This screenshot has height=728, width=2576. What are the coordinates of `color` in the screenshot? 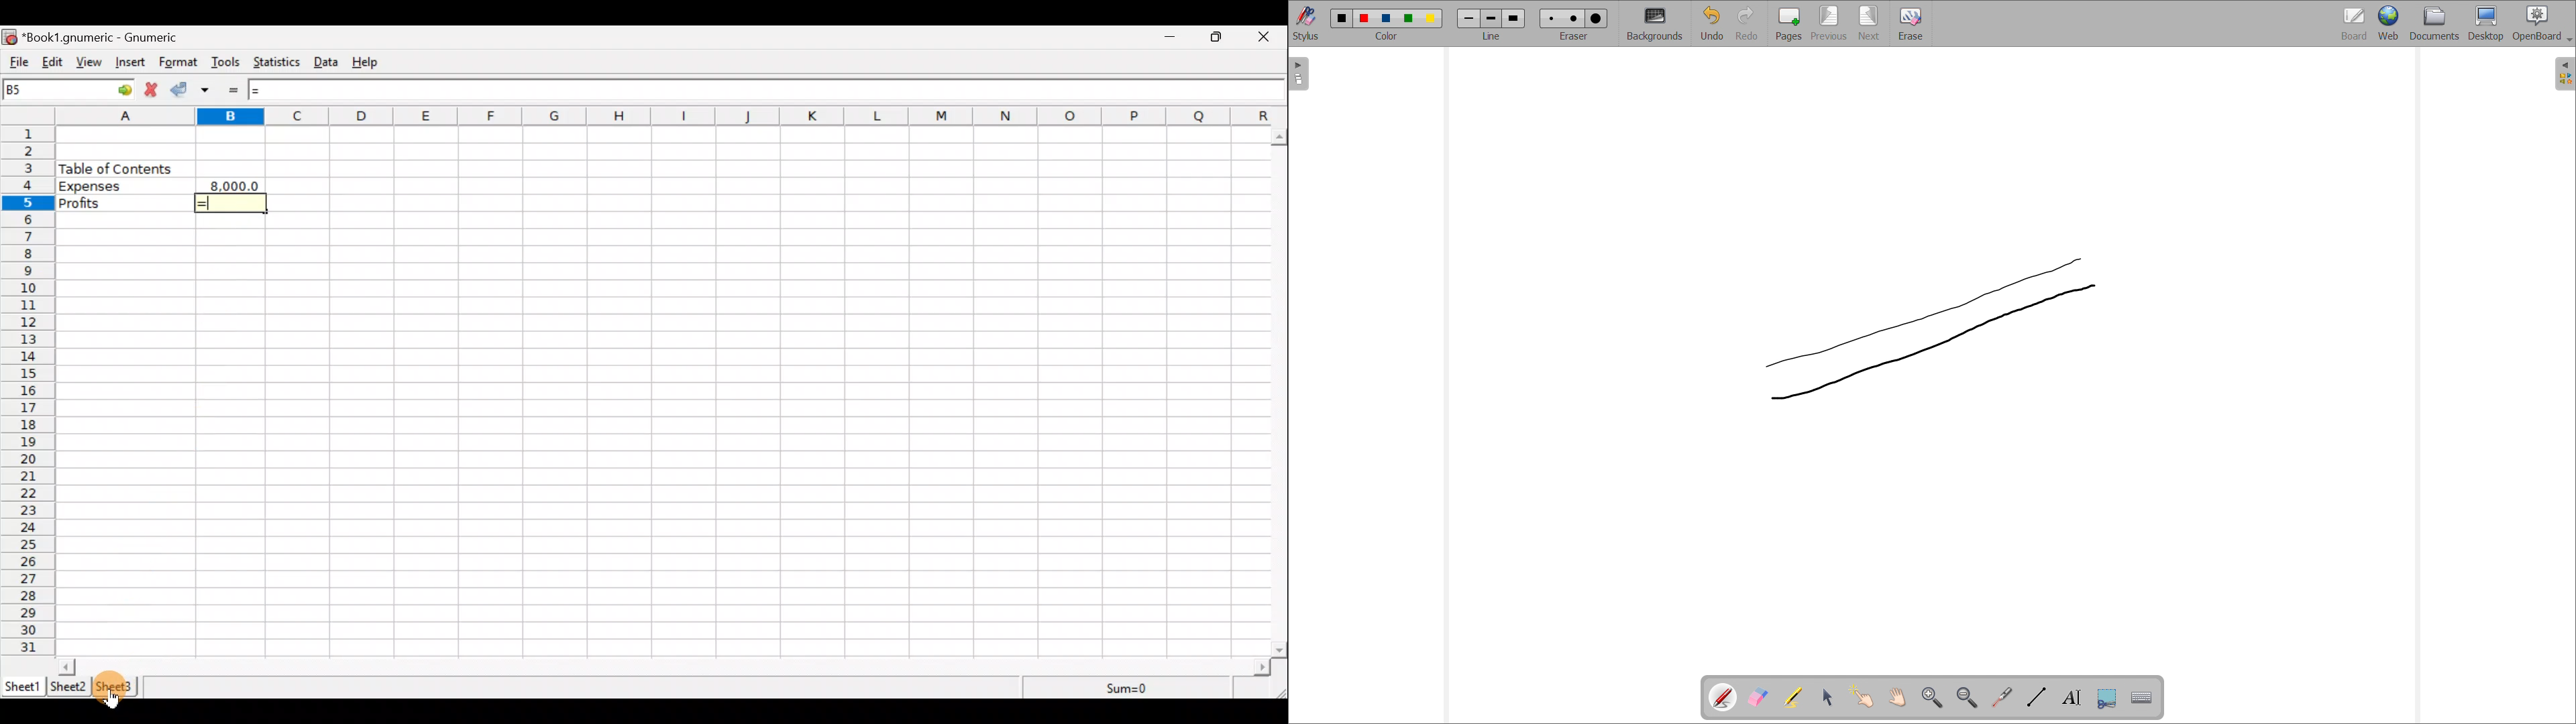 It's located at (1410, 19).